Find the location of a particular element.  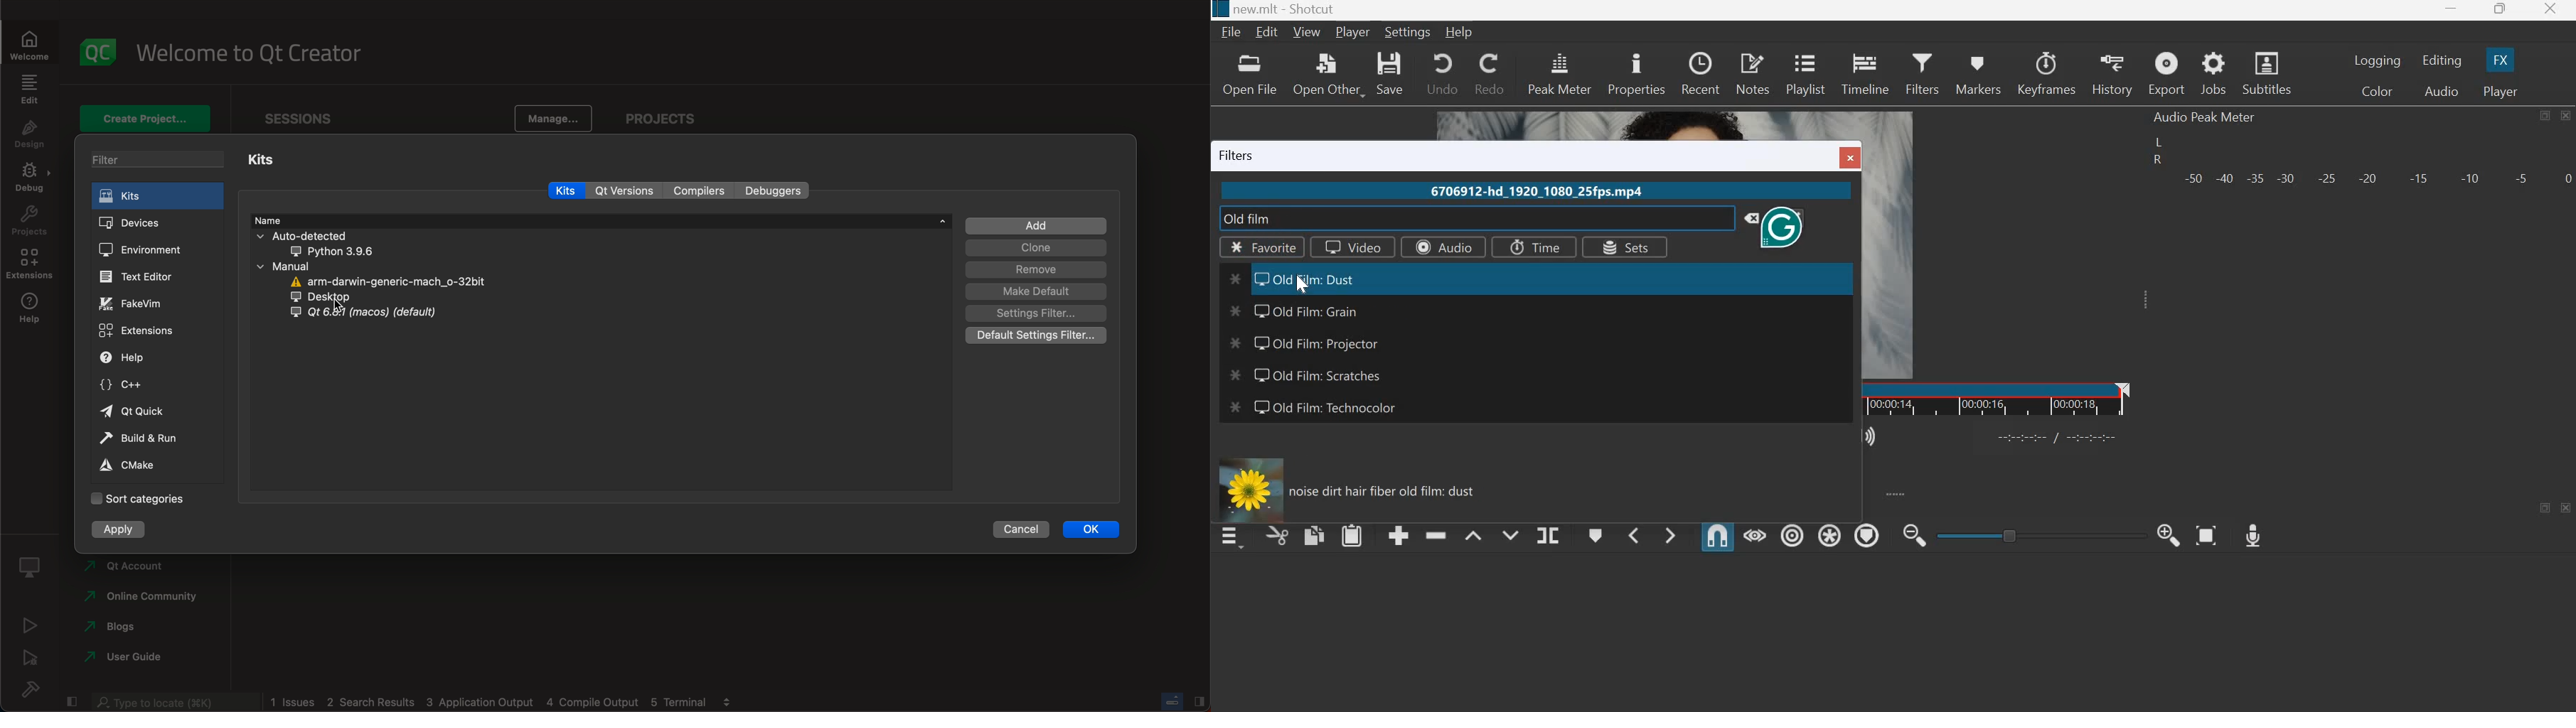

Expand is located at coordinates (2142, 299).